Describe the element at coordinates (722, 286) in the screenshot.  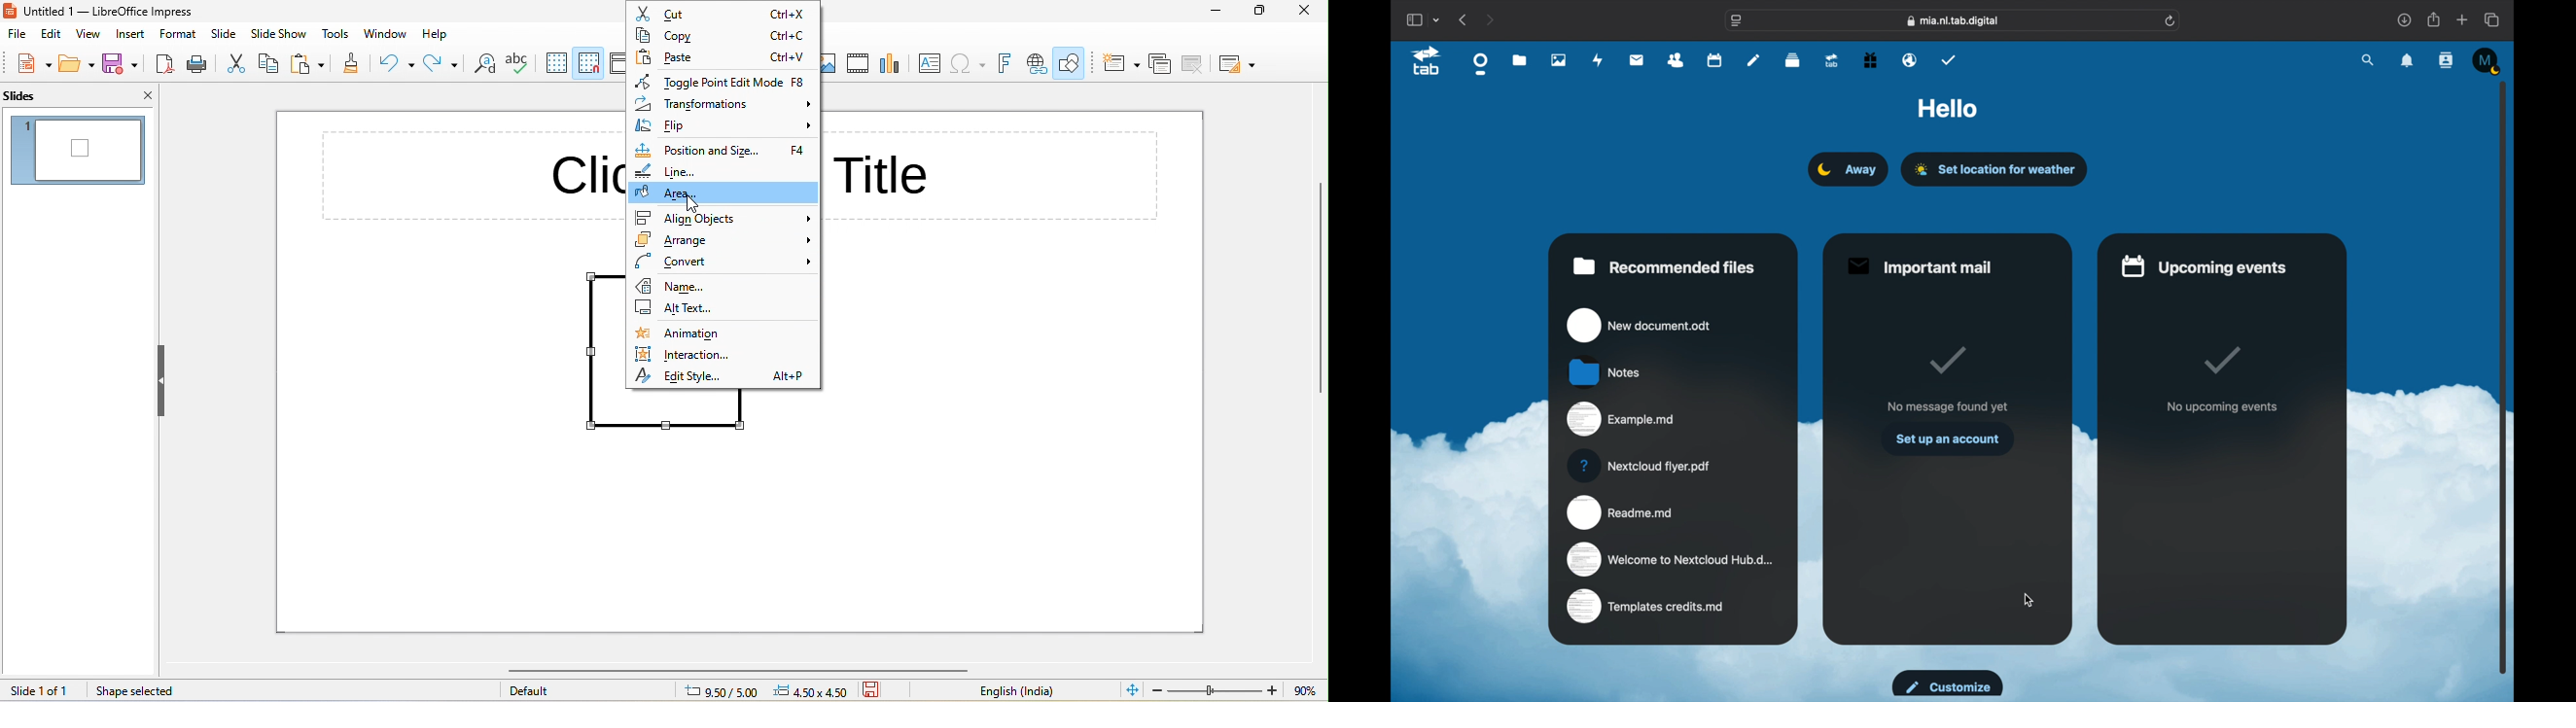
I see `name` at that location.